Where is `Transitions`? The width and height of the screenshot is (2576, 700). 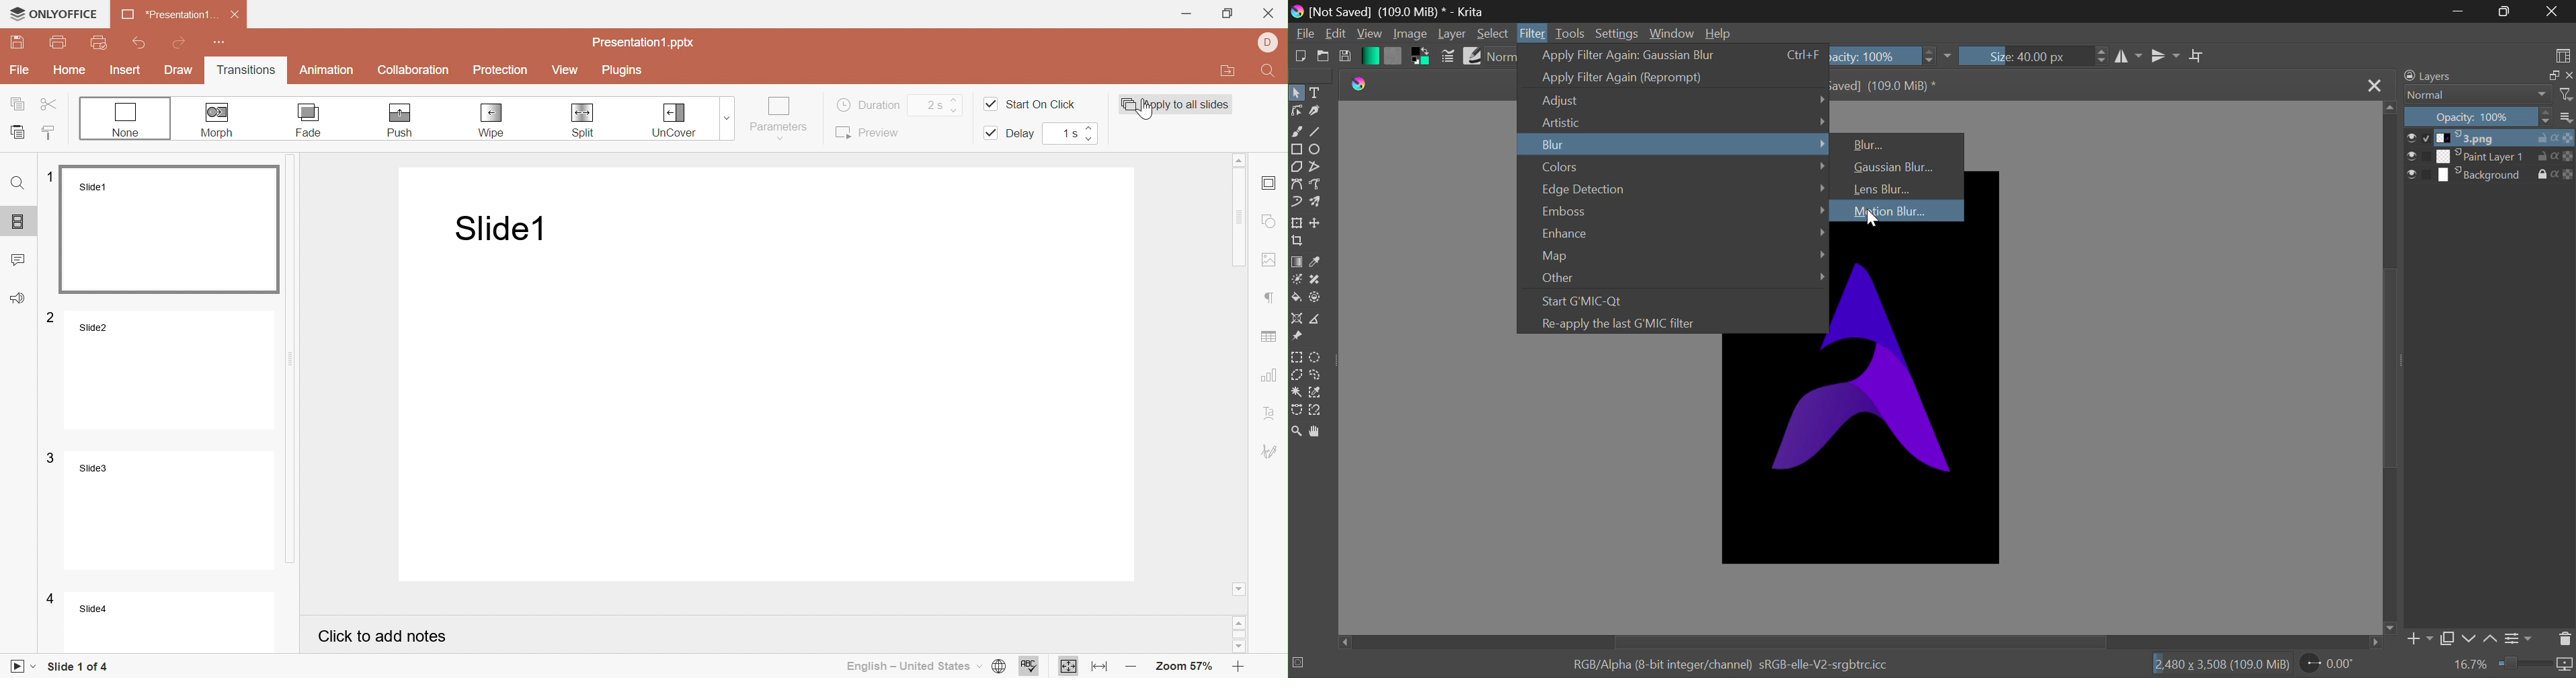 Transitions is located at coordinates (245, 71).